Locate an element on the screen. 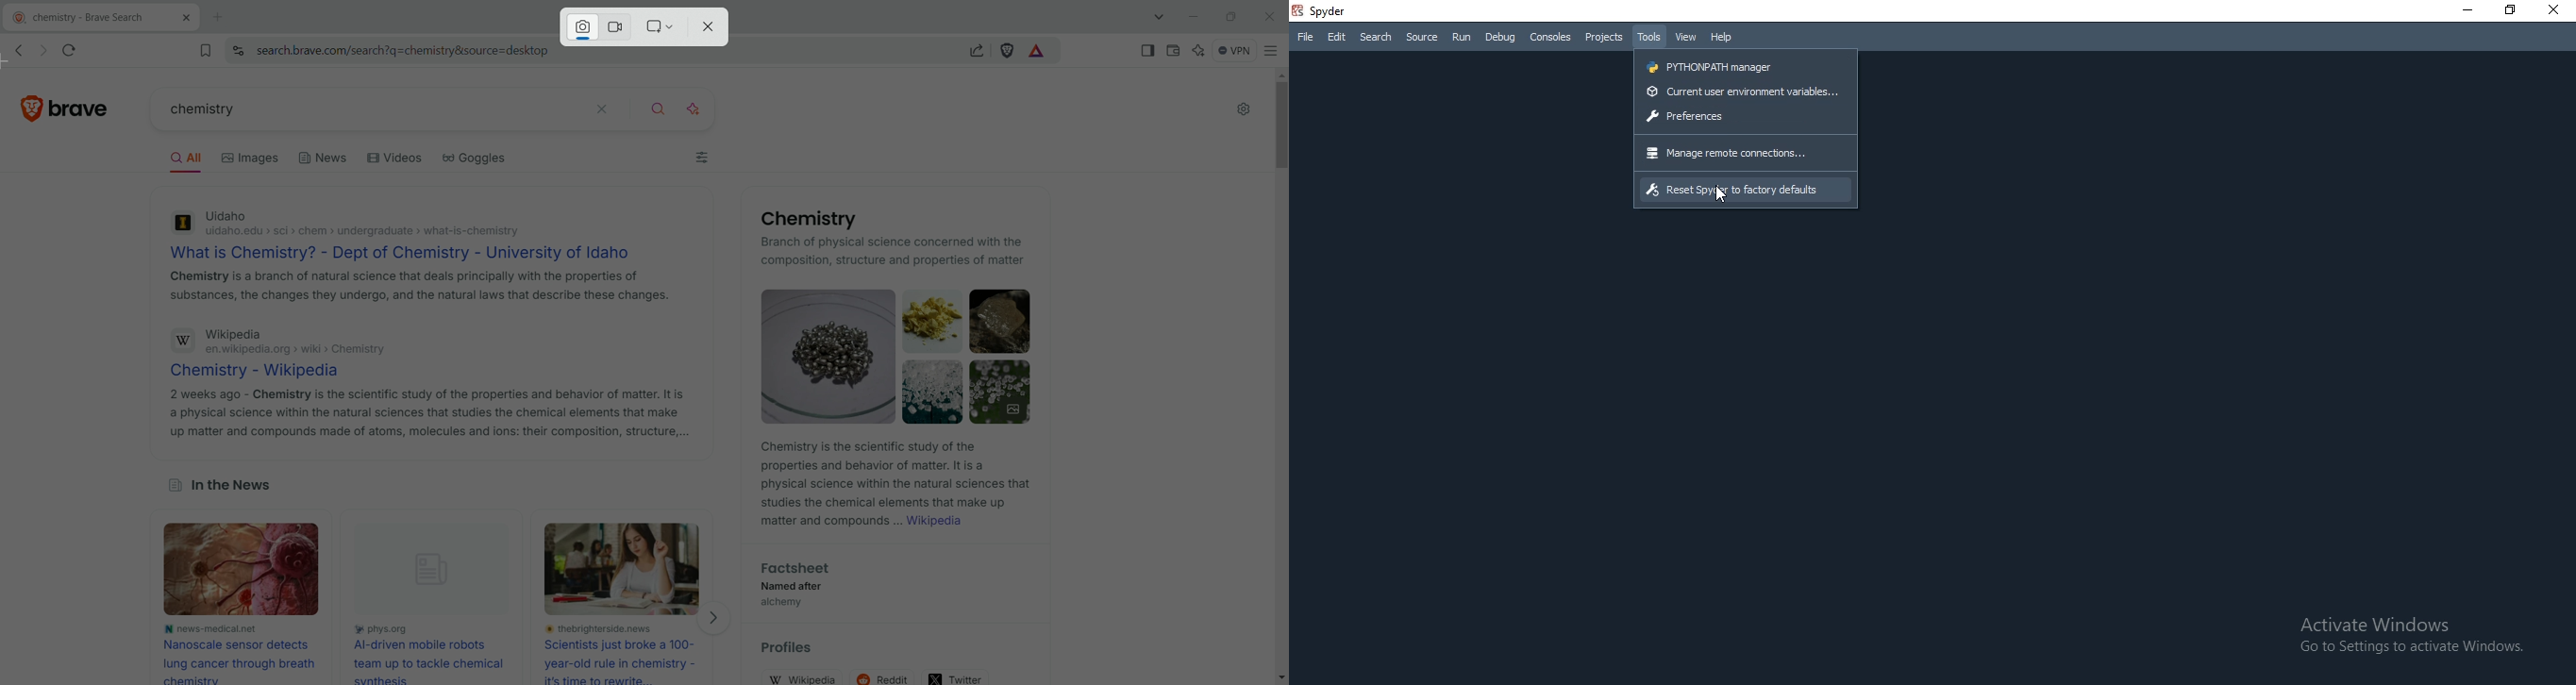 The width and height of the screenshot is (2576, 700). go forward is located at coordinates (41, 51).